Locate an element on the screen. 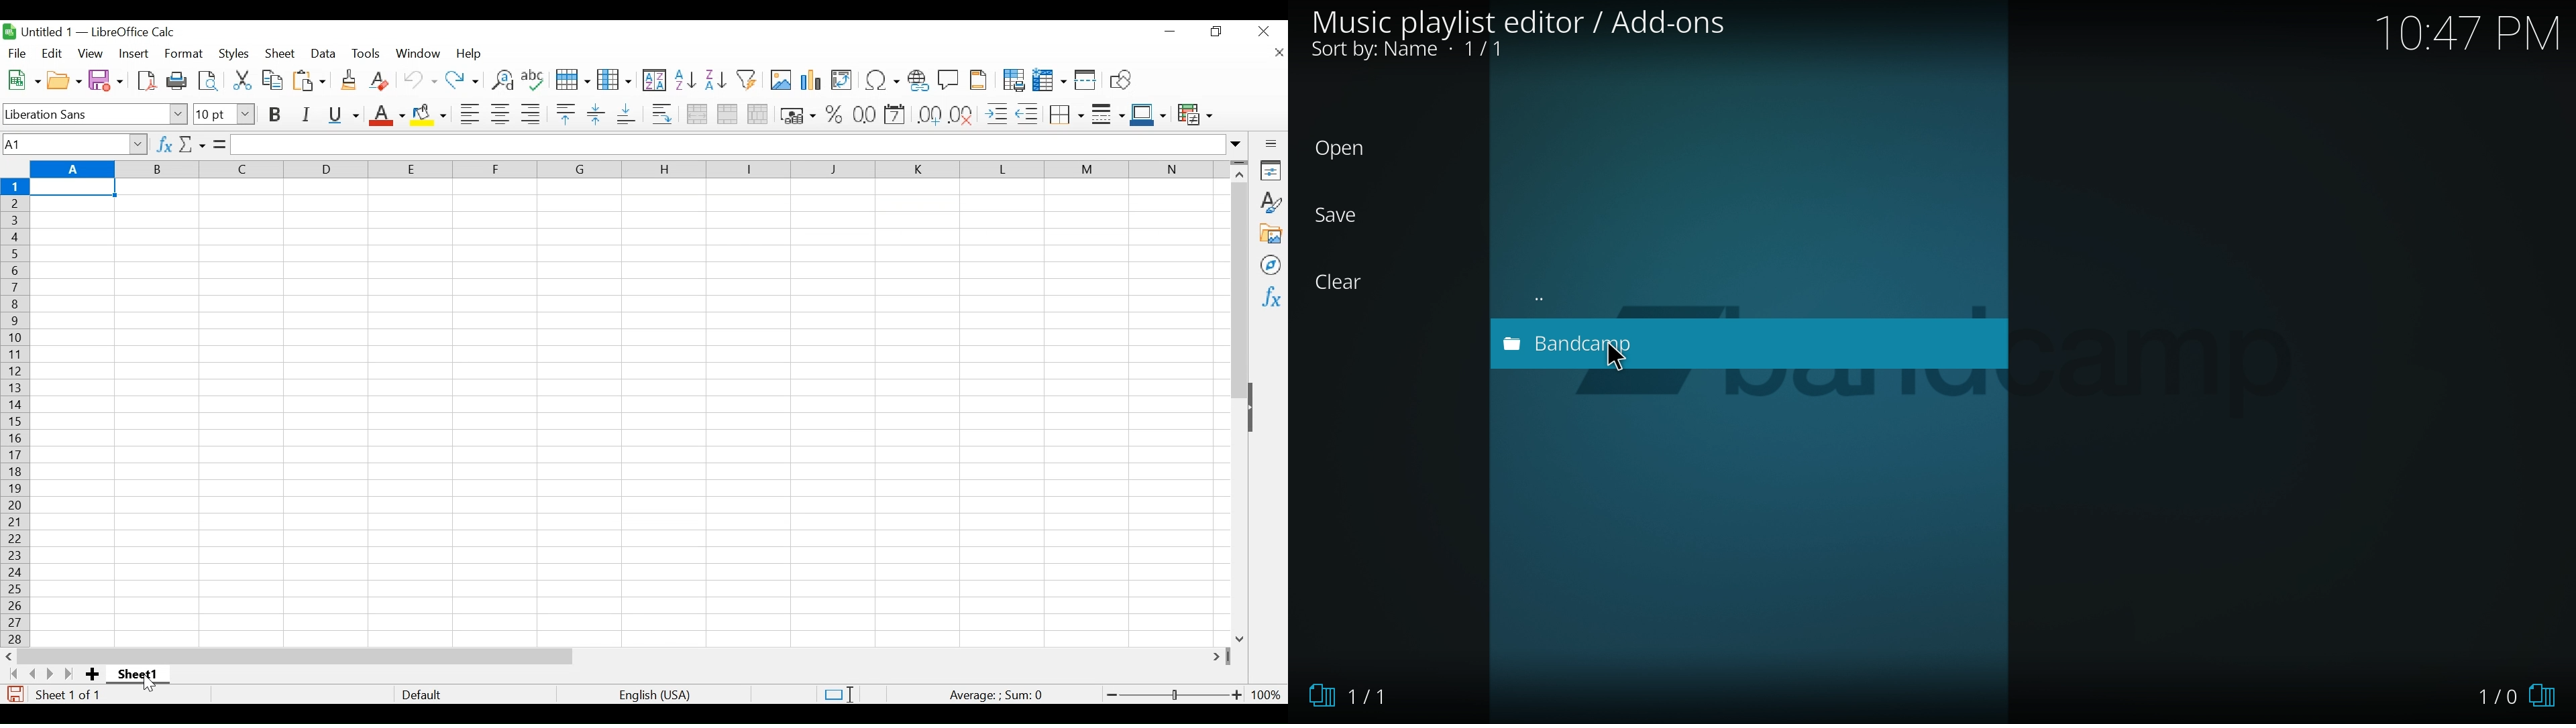 The image size is (2576, 728). Sort Descending is located at coordinates (715, 80).